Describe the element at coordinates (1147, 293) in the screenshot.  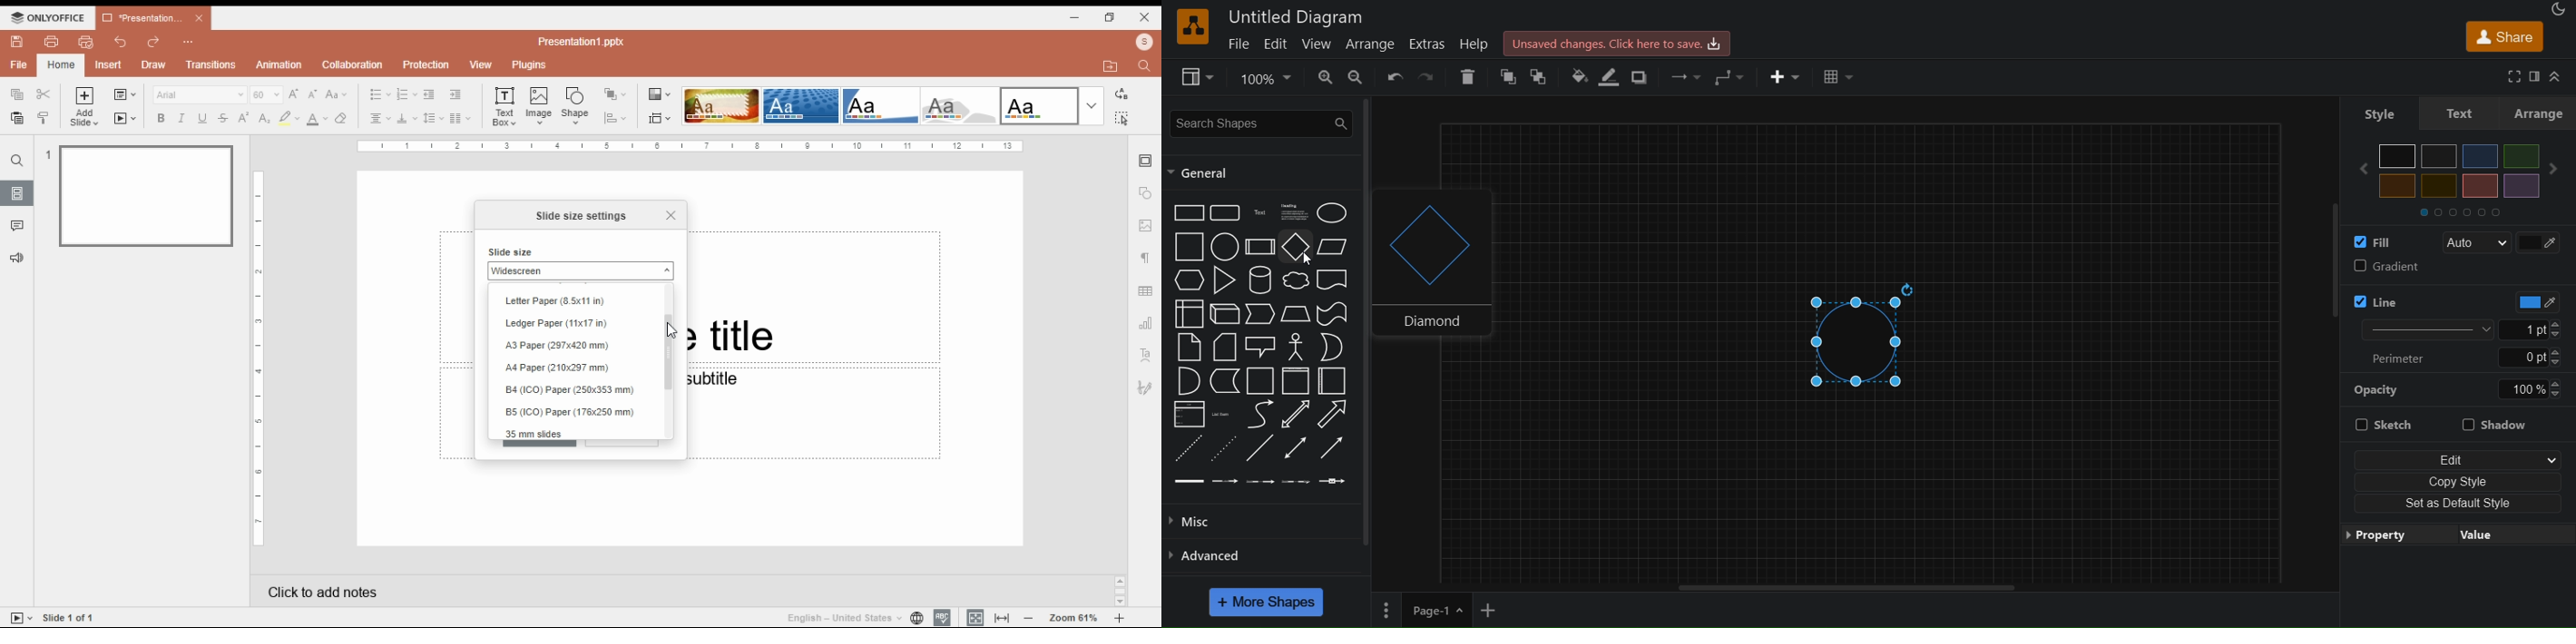
I see `table settings` at that location.